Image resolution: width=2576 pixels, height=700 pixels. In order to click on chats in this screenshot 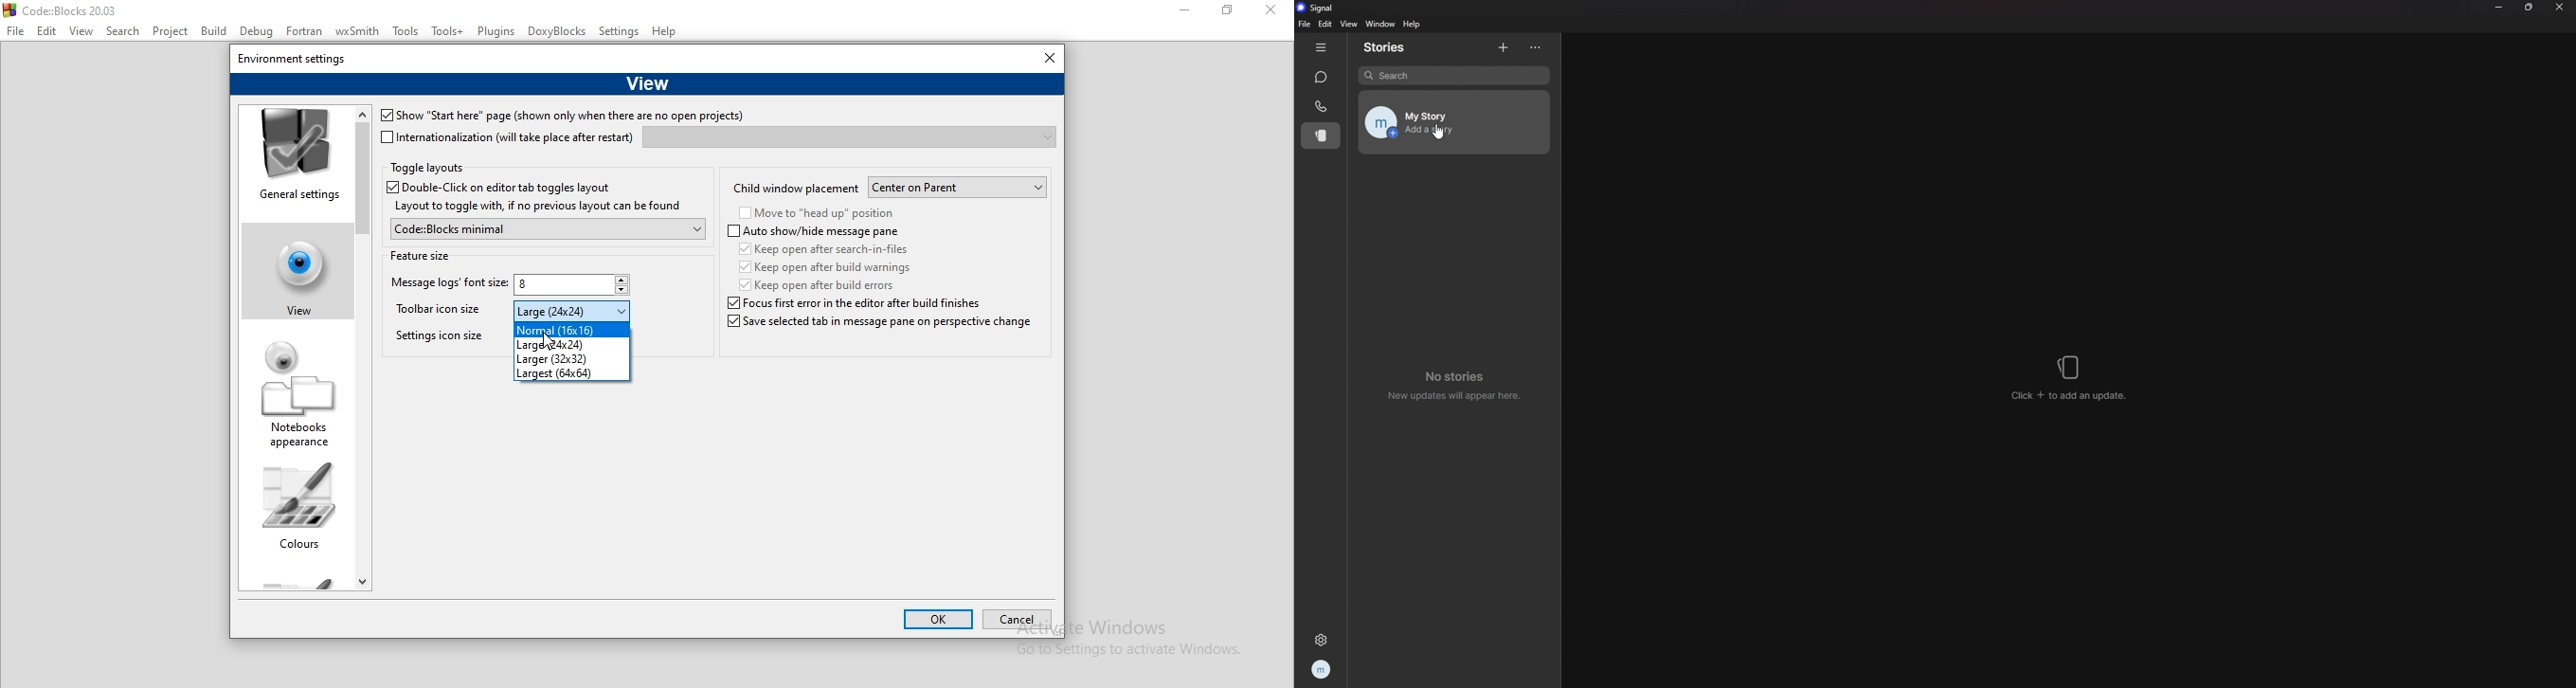, I will do `click(1322, 77)`.